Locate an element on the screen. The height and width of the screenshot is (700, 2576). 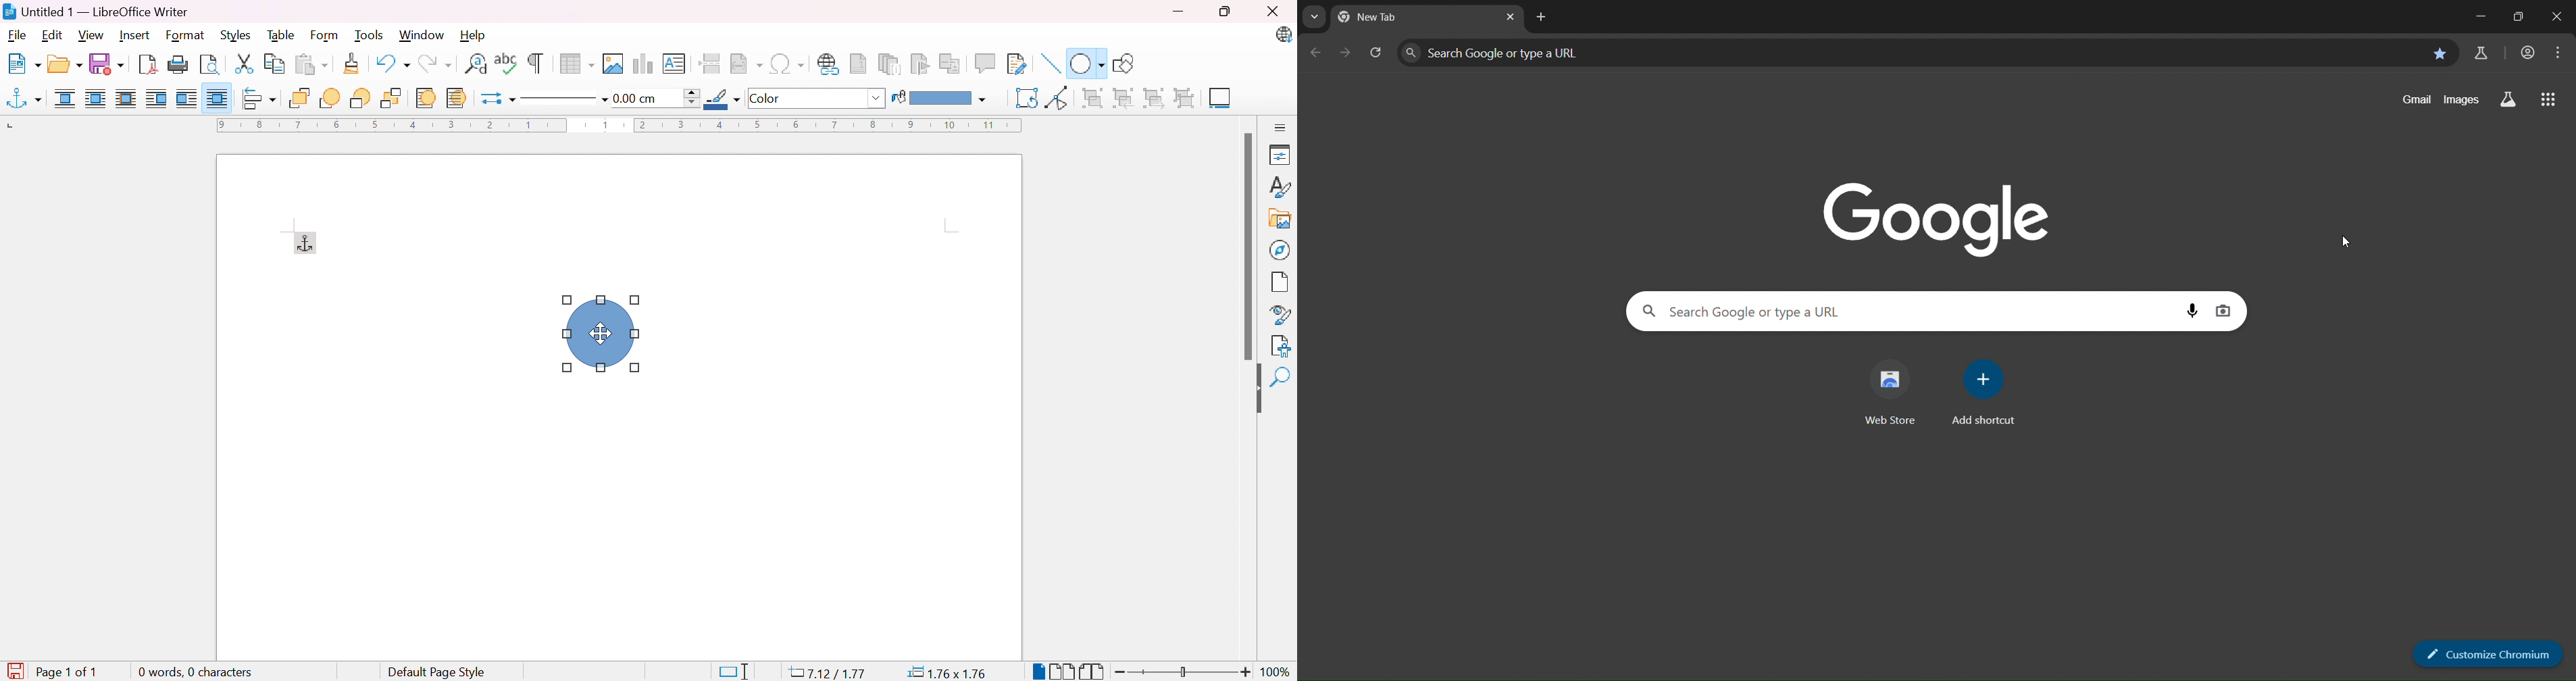
Show track changes fuctions is located at coordinates (1017, 65).